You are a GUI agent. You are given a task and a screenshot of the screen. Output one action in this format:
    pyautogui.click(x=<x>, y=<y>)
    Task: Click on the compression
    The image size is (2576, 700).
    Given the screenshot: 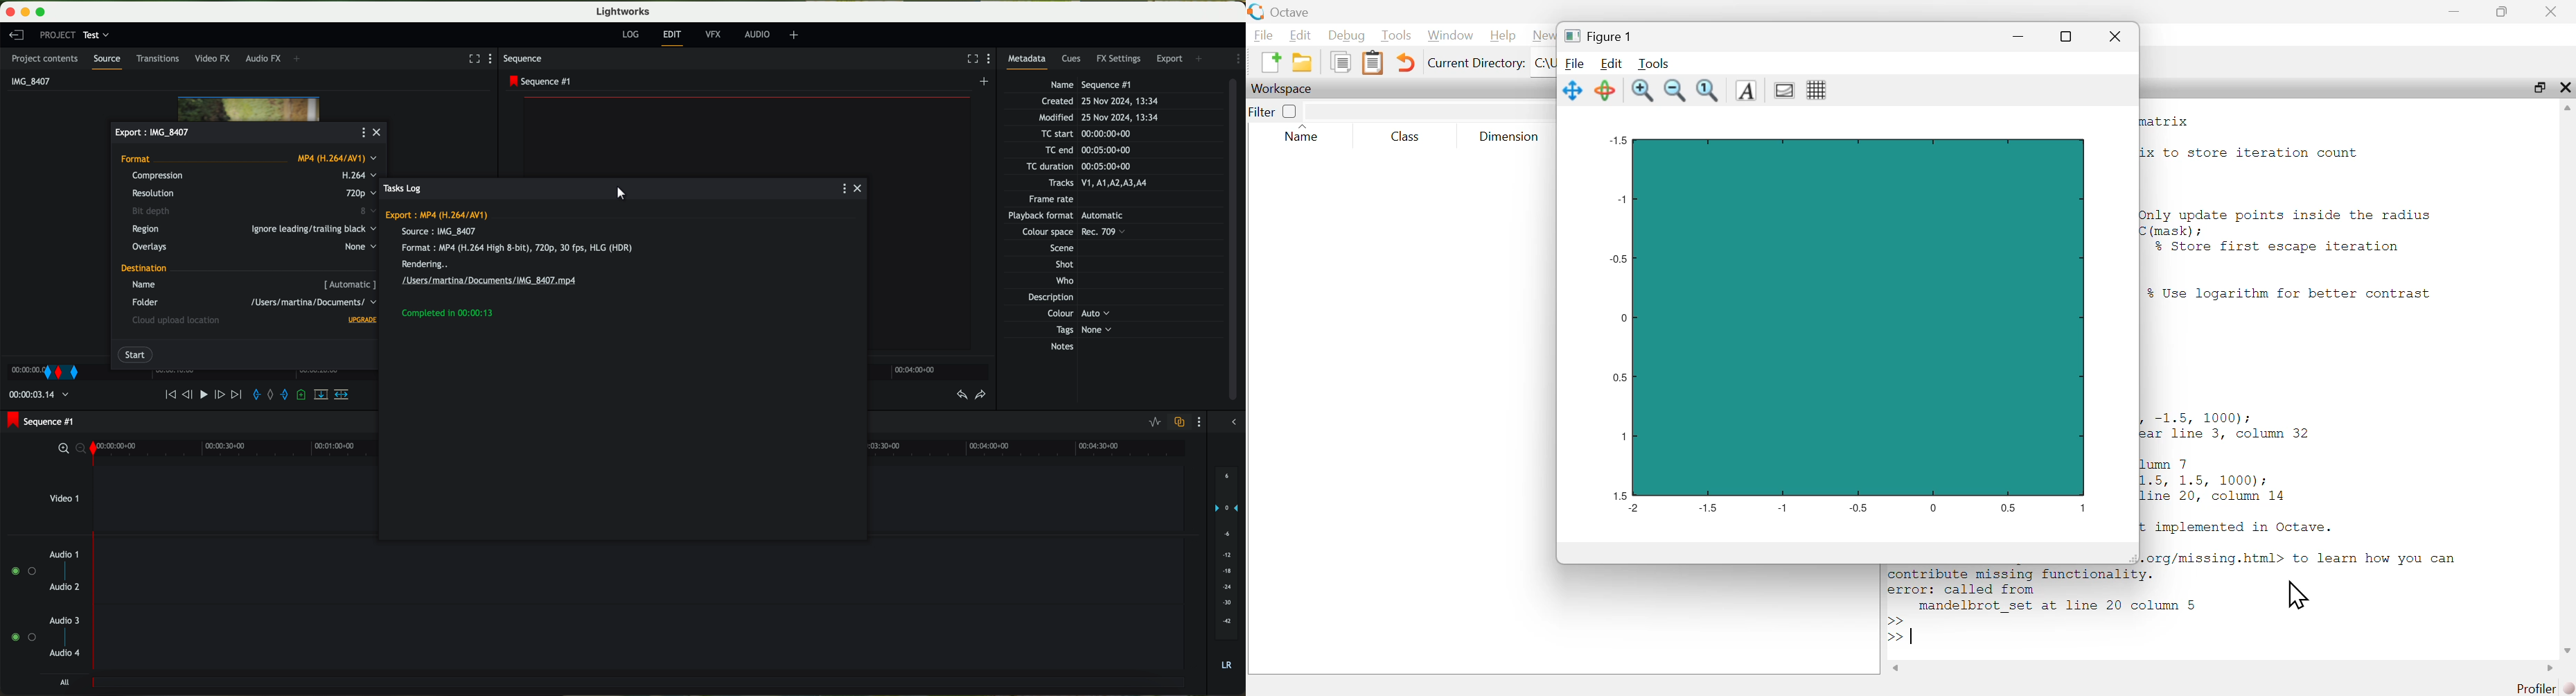 What is the action you would take?
    pyautogui.click(x=253, y=177)
    